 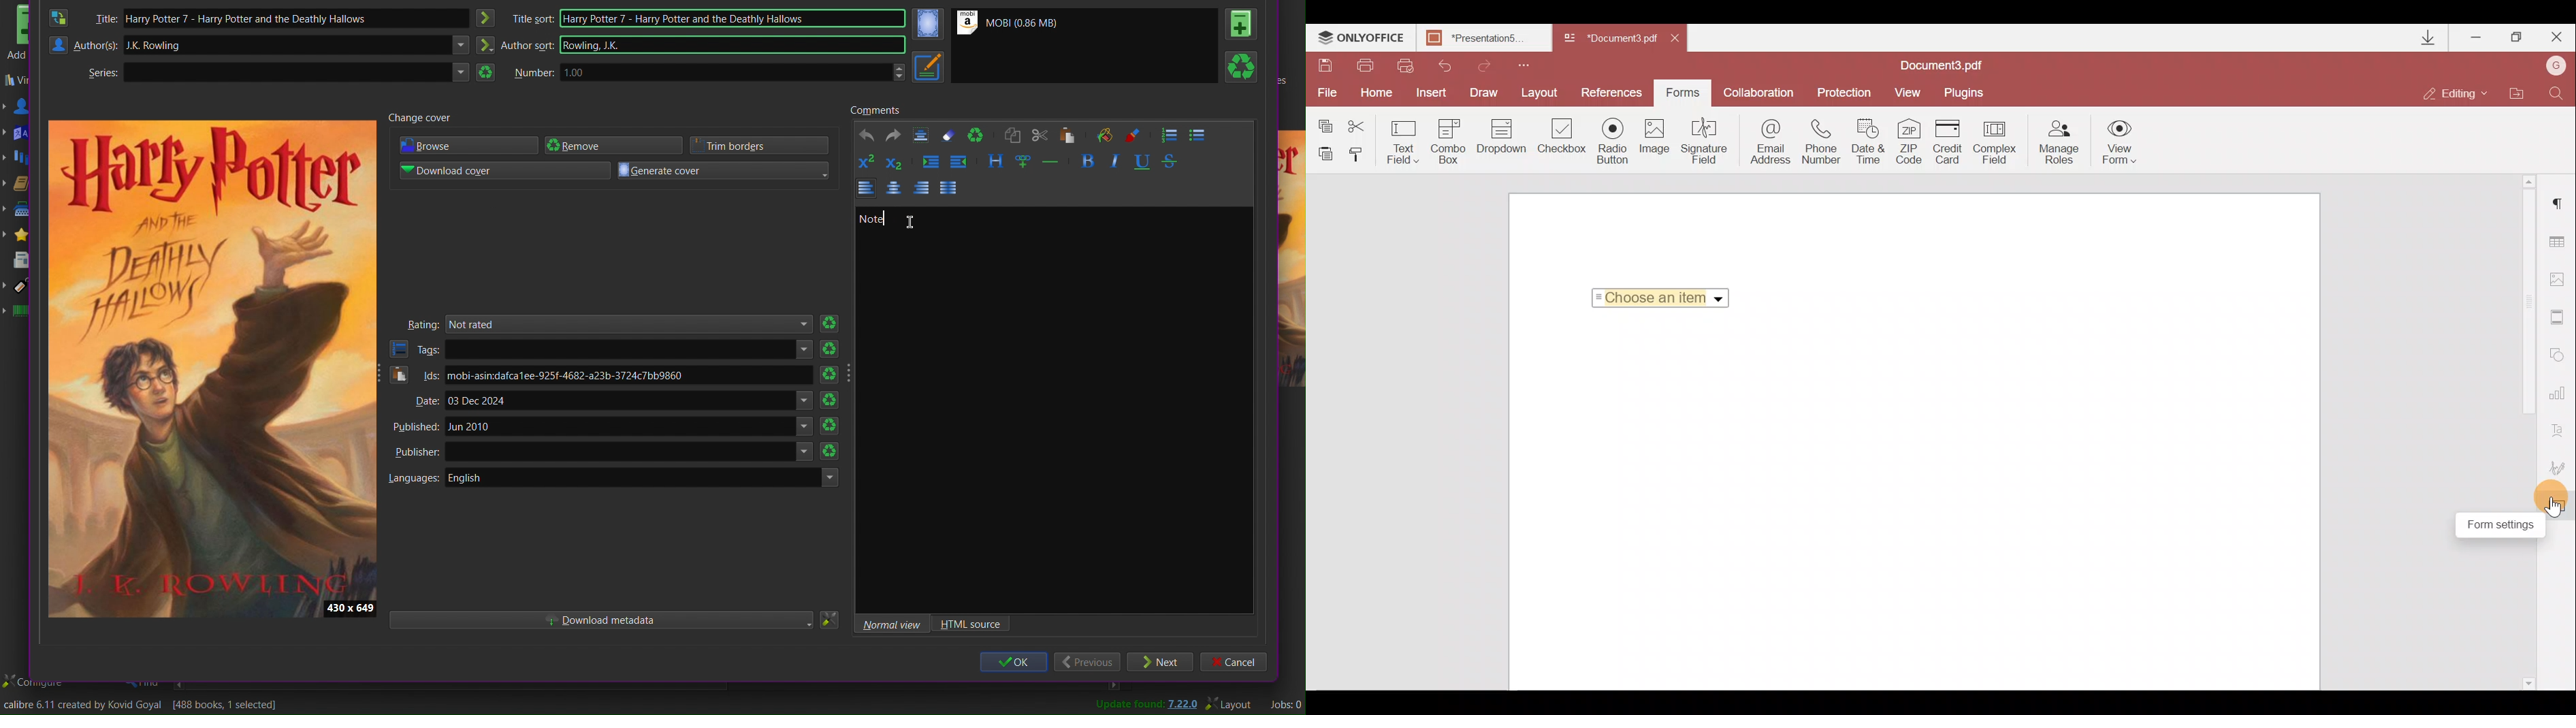 I want to click on Add books, so click(x=18, y=33).